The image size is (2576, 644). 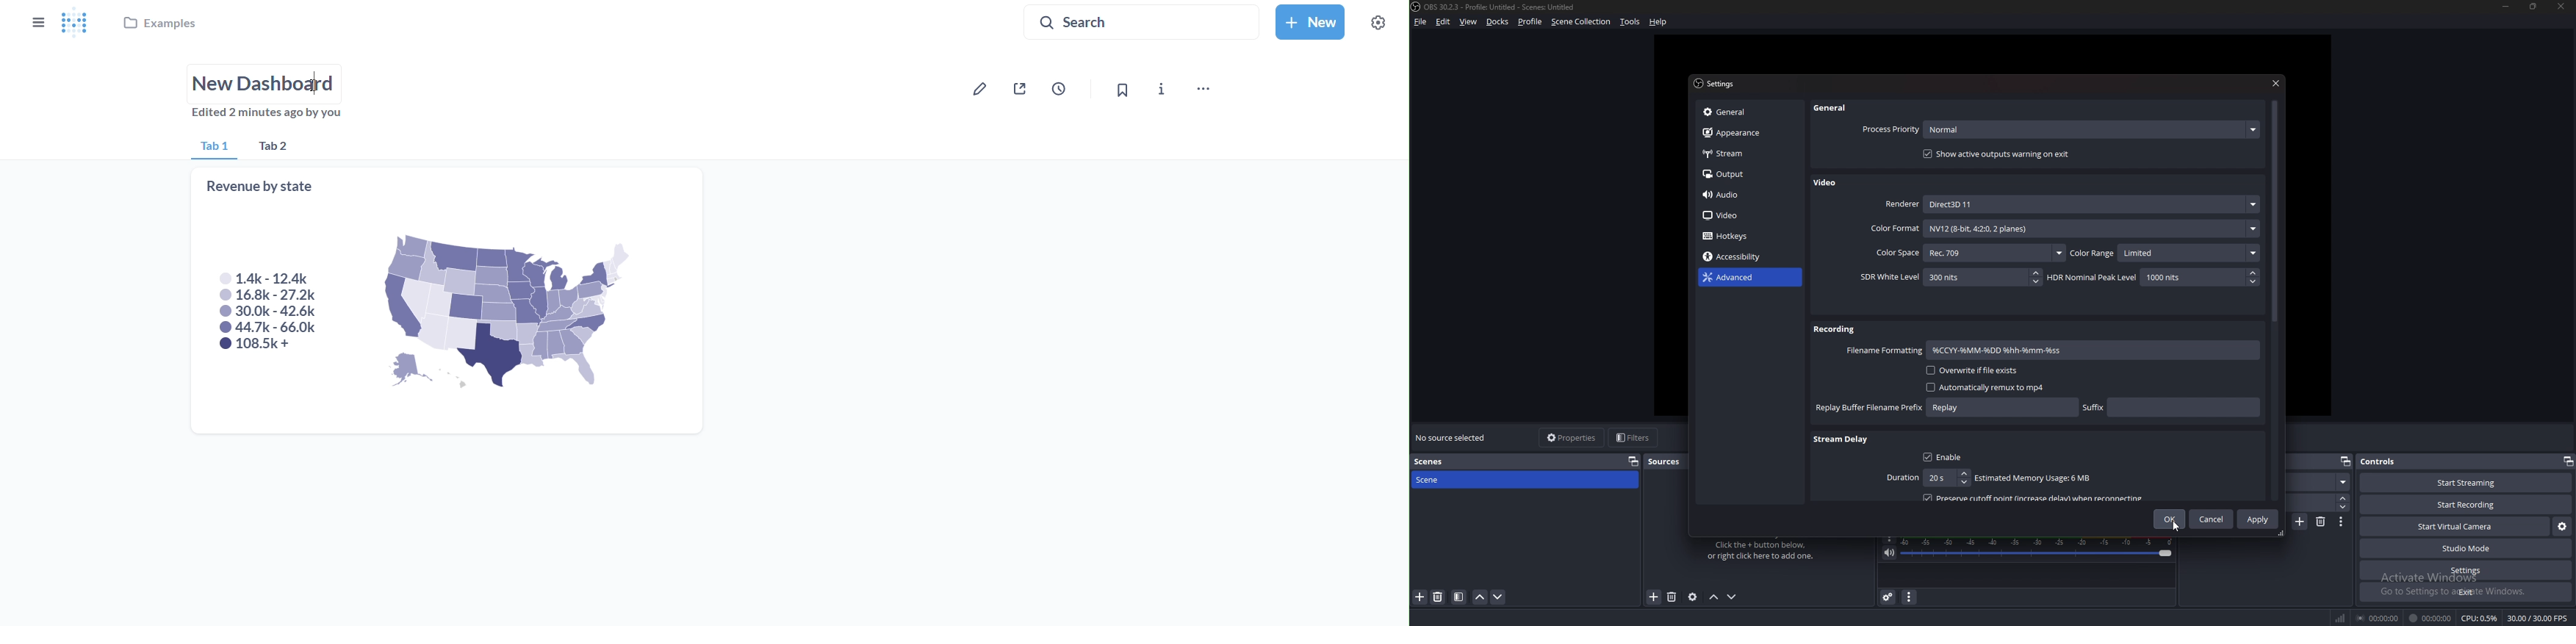 What do you see at coordinates (281, 147) in the screenshot?
I see `tab 2` at bounding box center [281, 147].